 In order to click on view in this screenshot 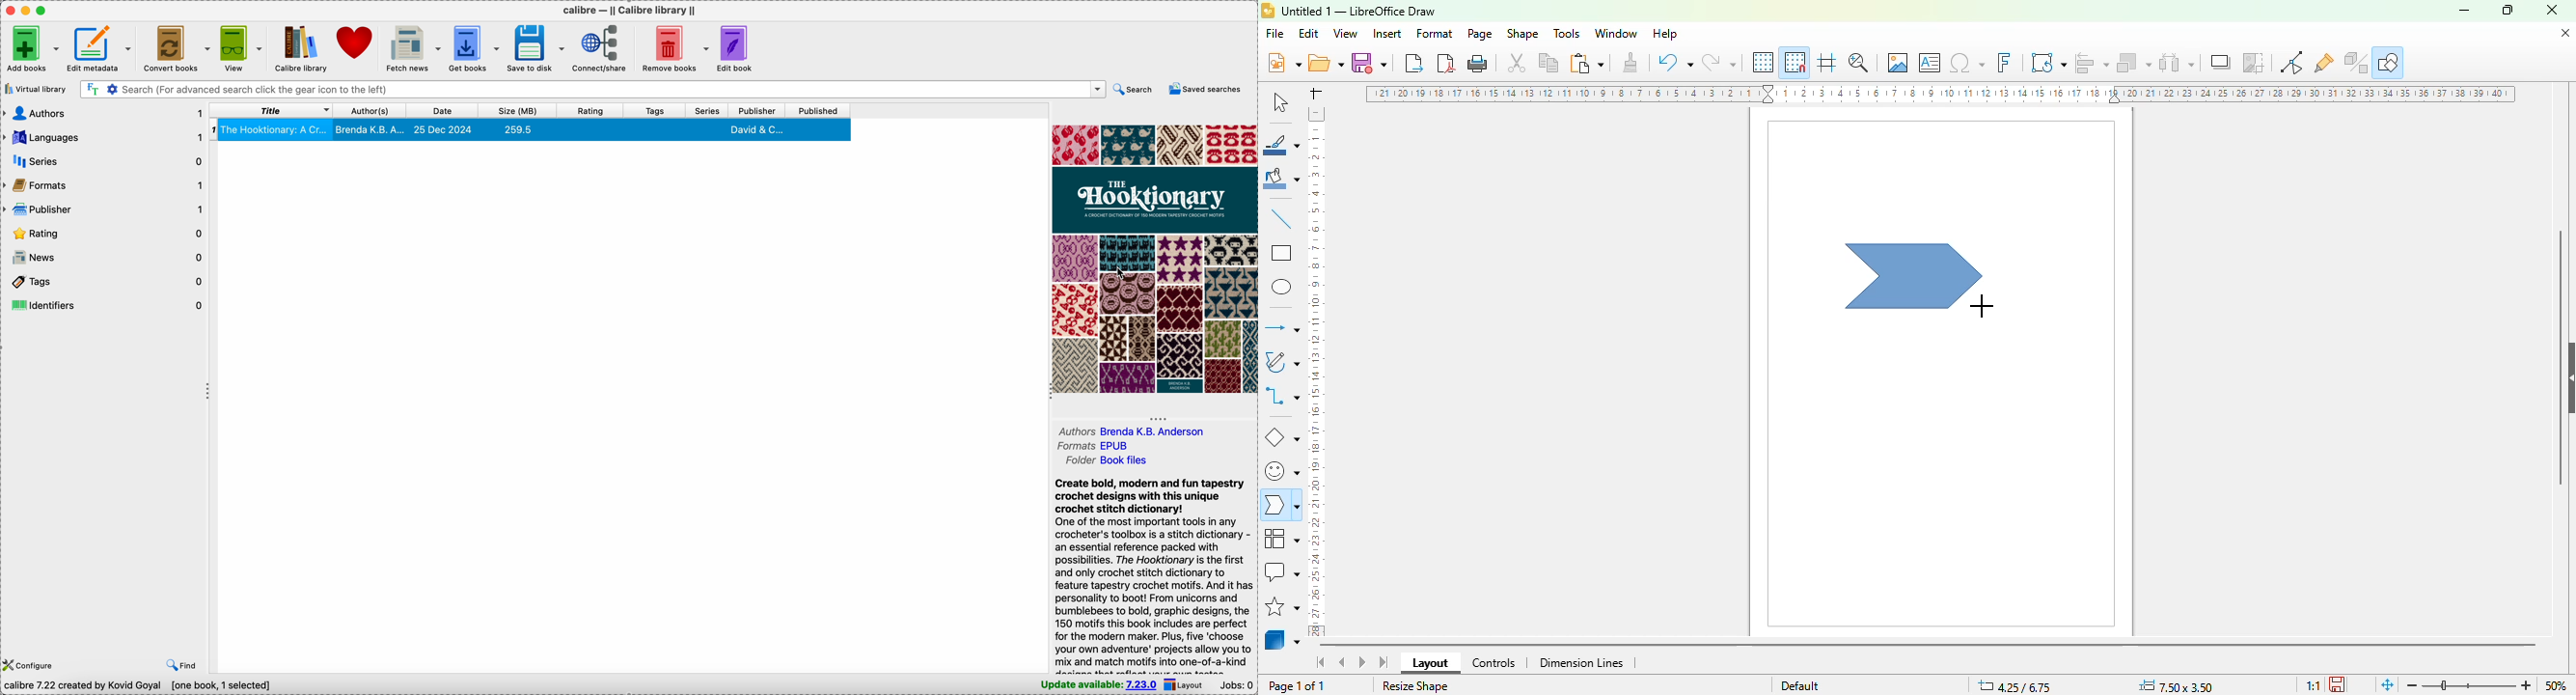, I will do `click(1345, 34)`.